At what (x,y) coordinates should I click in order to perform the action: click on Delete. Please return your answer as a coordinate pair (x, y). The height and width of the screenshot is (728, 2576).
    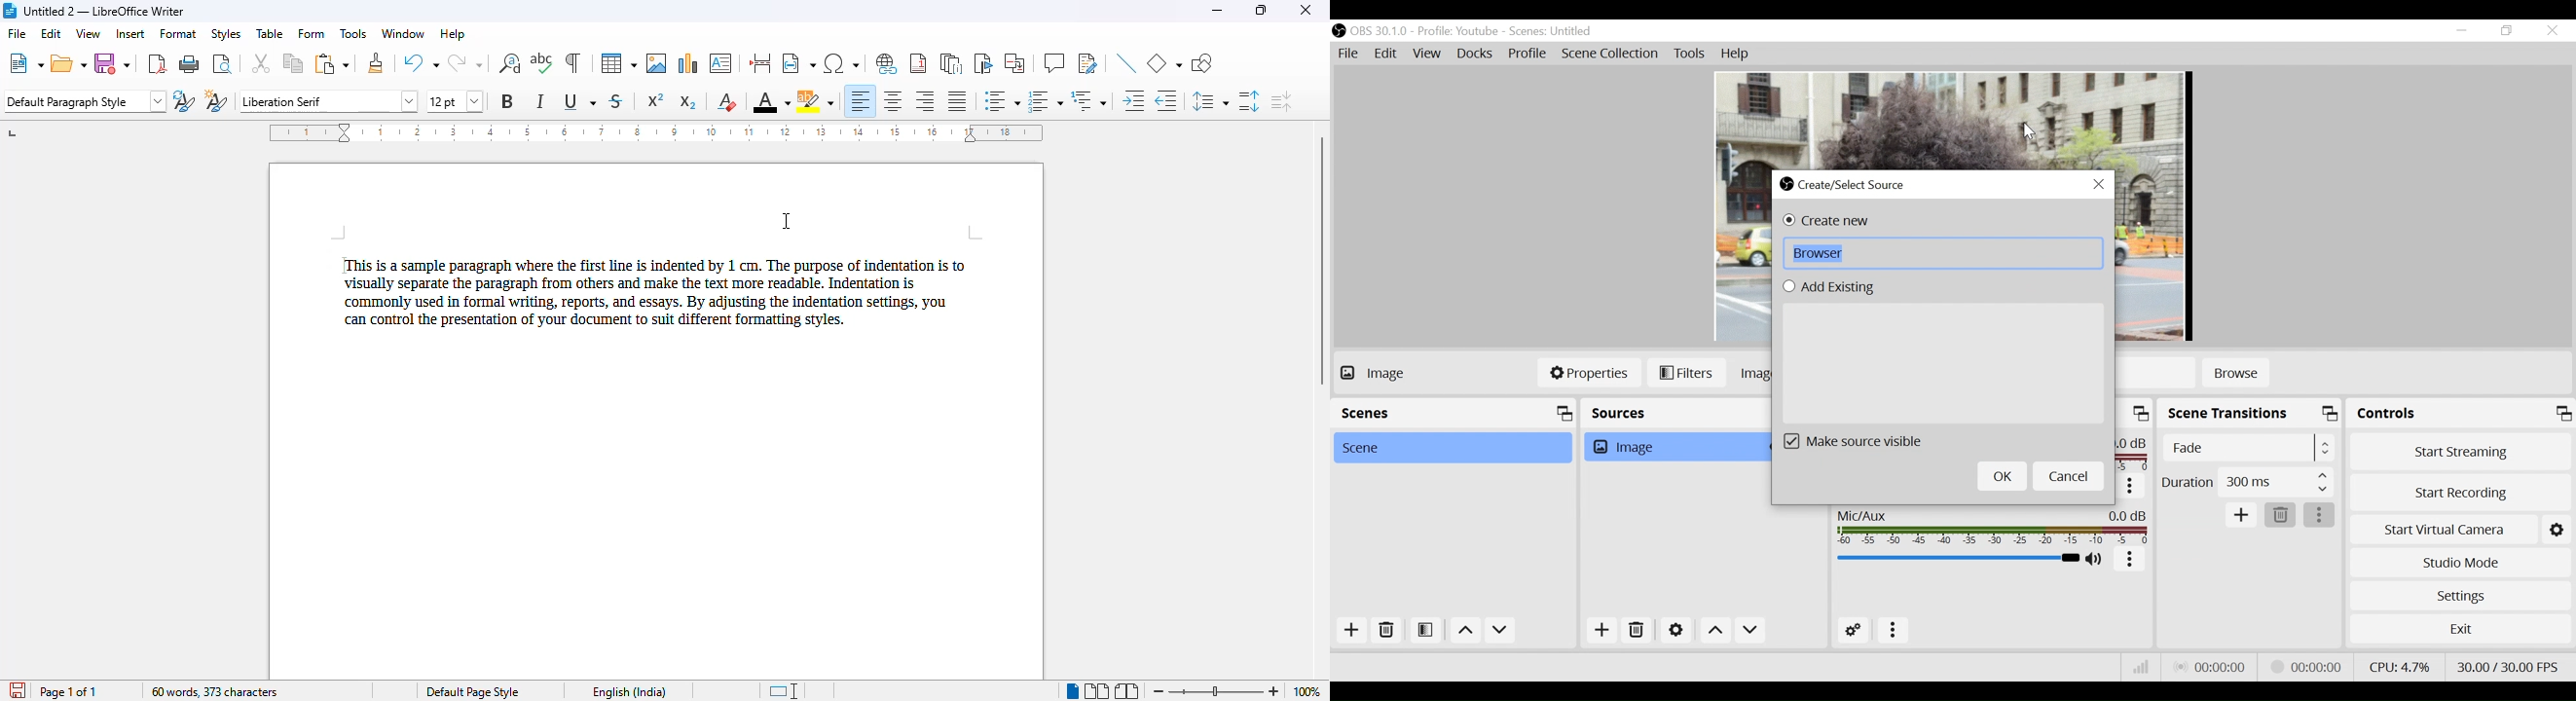
    Looking at the image, I should click on (2279, 515).